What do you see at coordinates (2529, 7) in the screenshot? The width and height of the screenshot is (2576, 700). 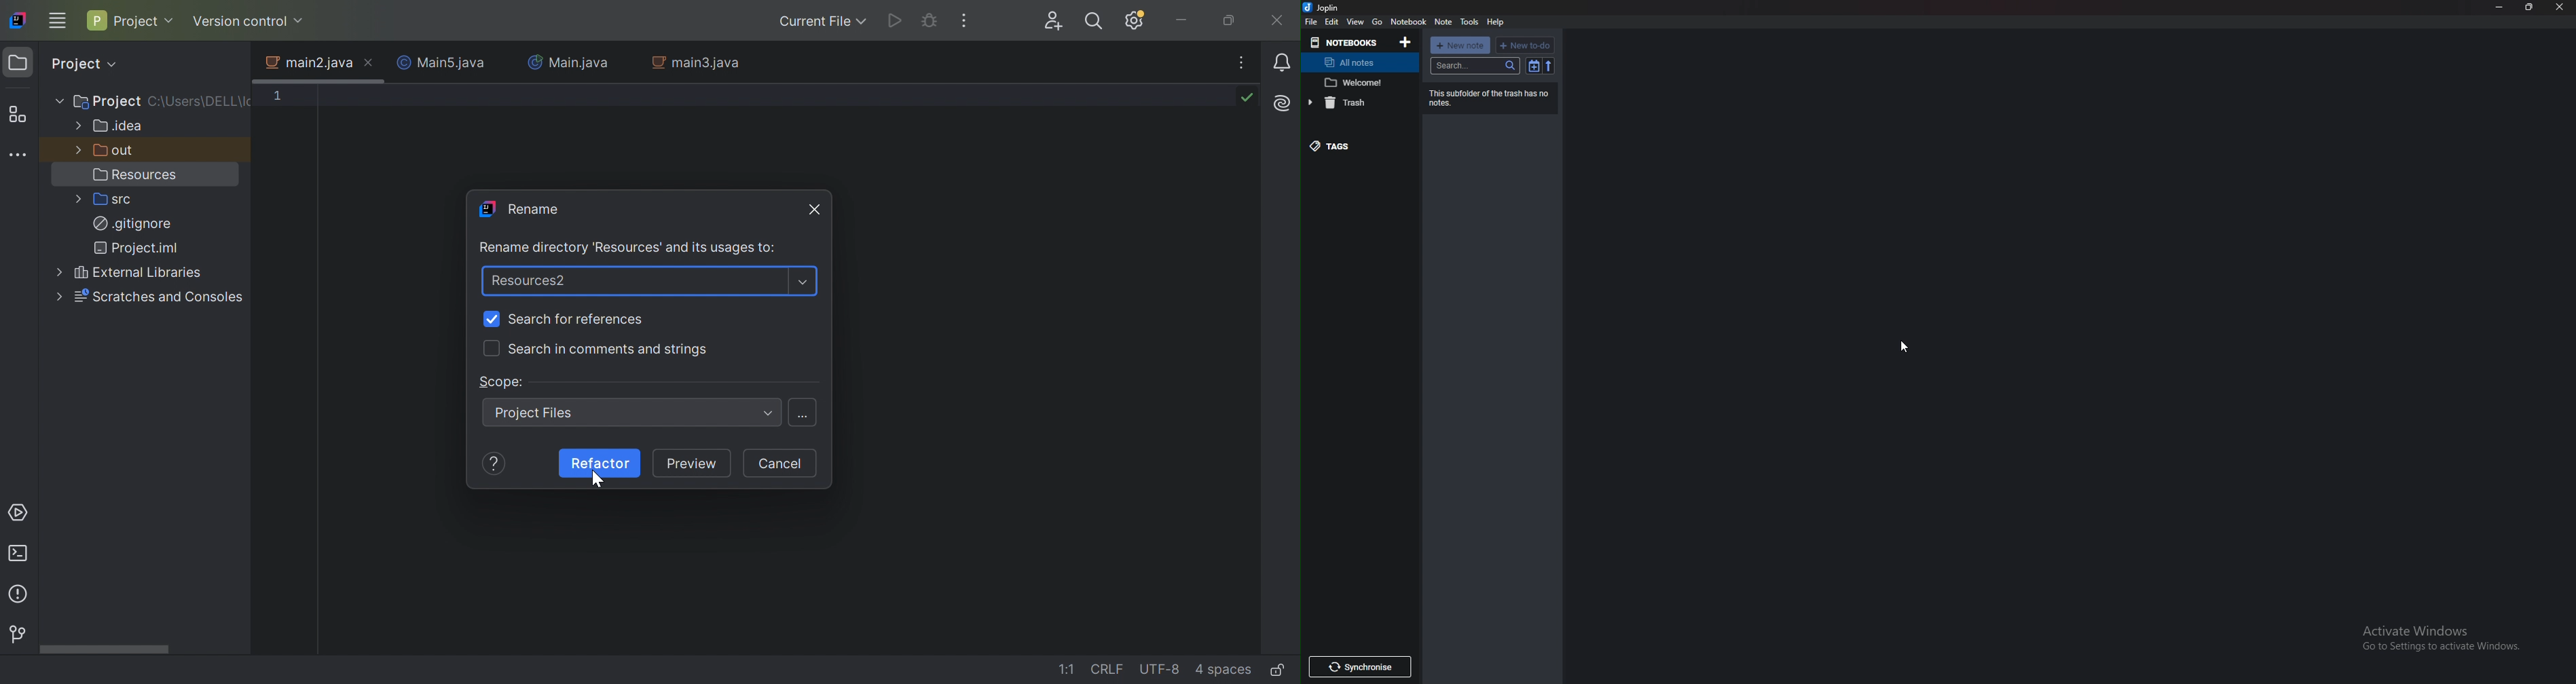 I see `resize` at bounding box center [2529, 7].